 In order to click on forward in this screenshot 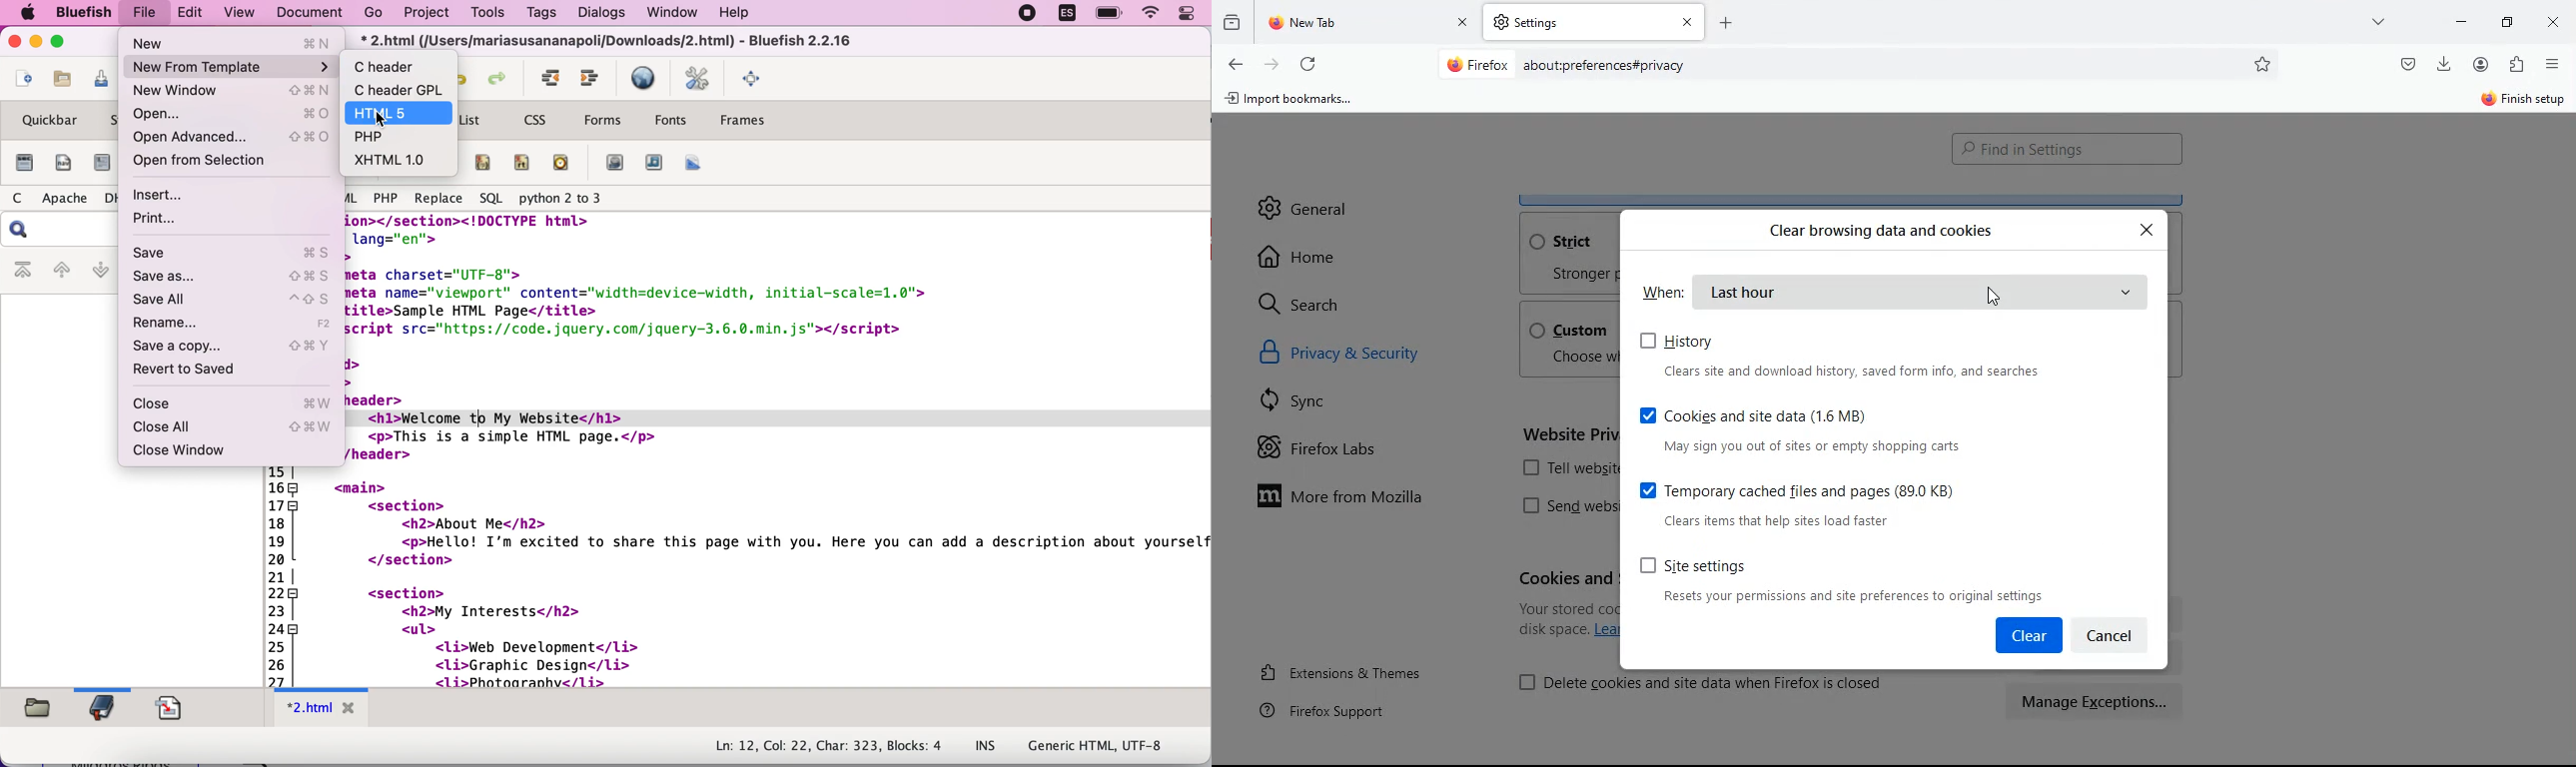, I will do `click(1272, 63)`.